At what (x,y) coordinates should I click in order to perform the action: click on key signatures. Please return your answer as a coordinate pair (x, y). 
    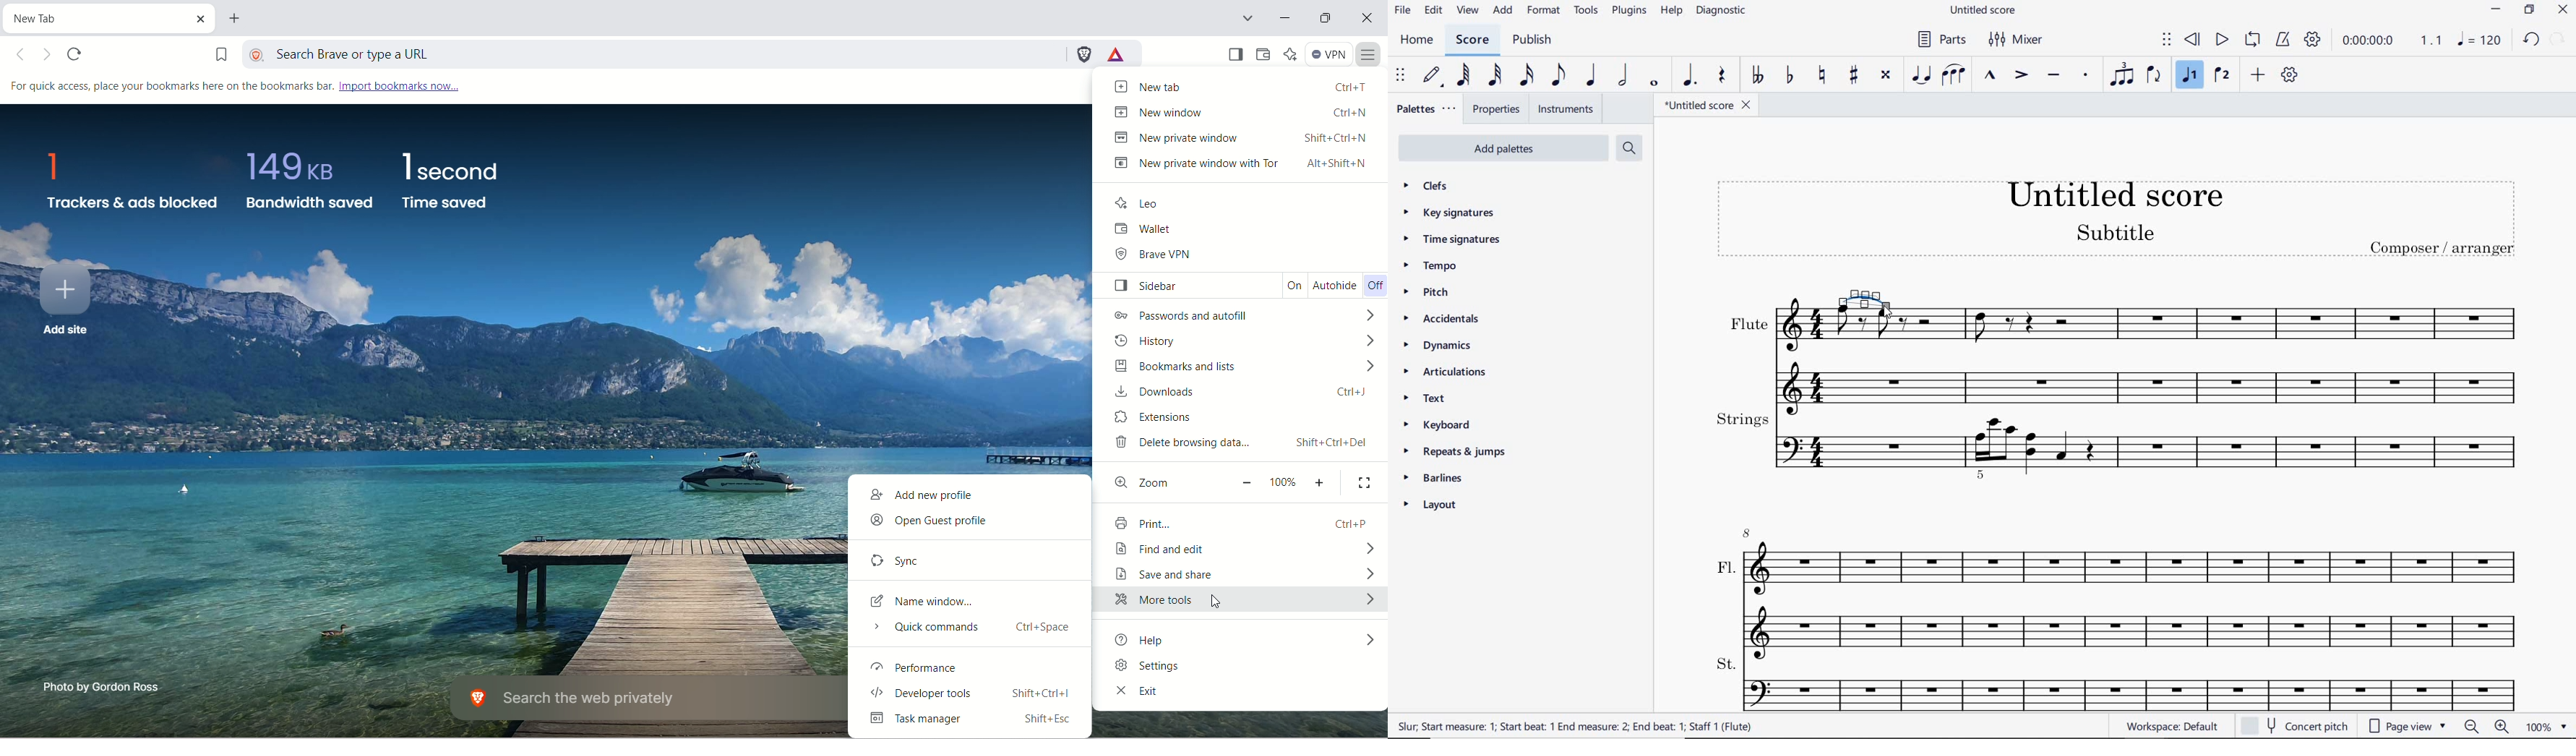
    Looking at the image, I should click on (1449, 213).